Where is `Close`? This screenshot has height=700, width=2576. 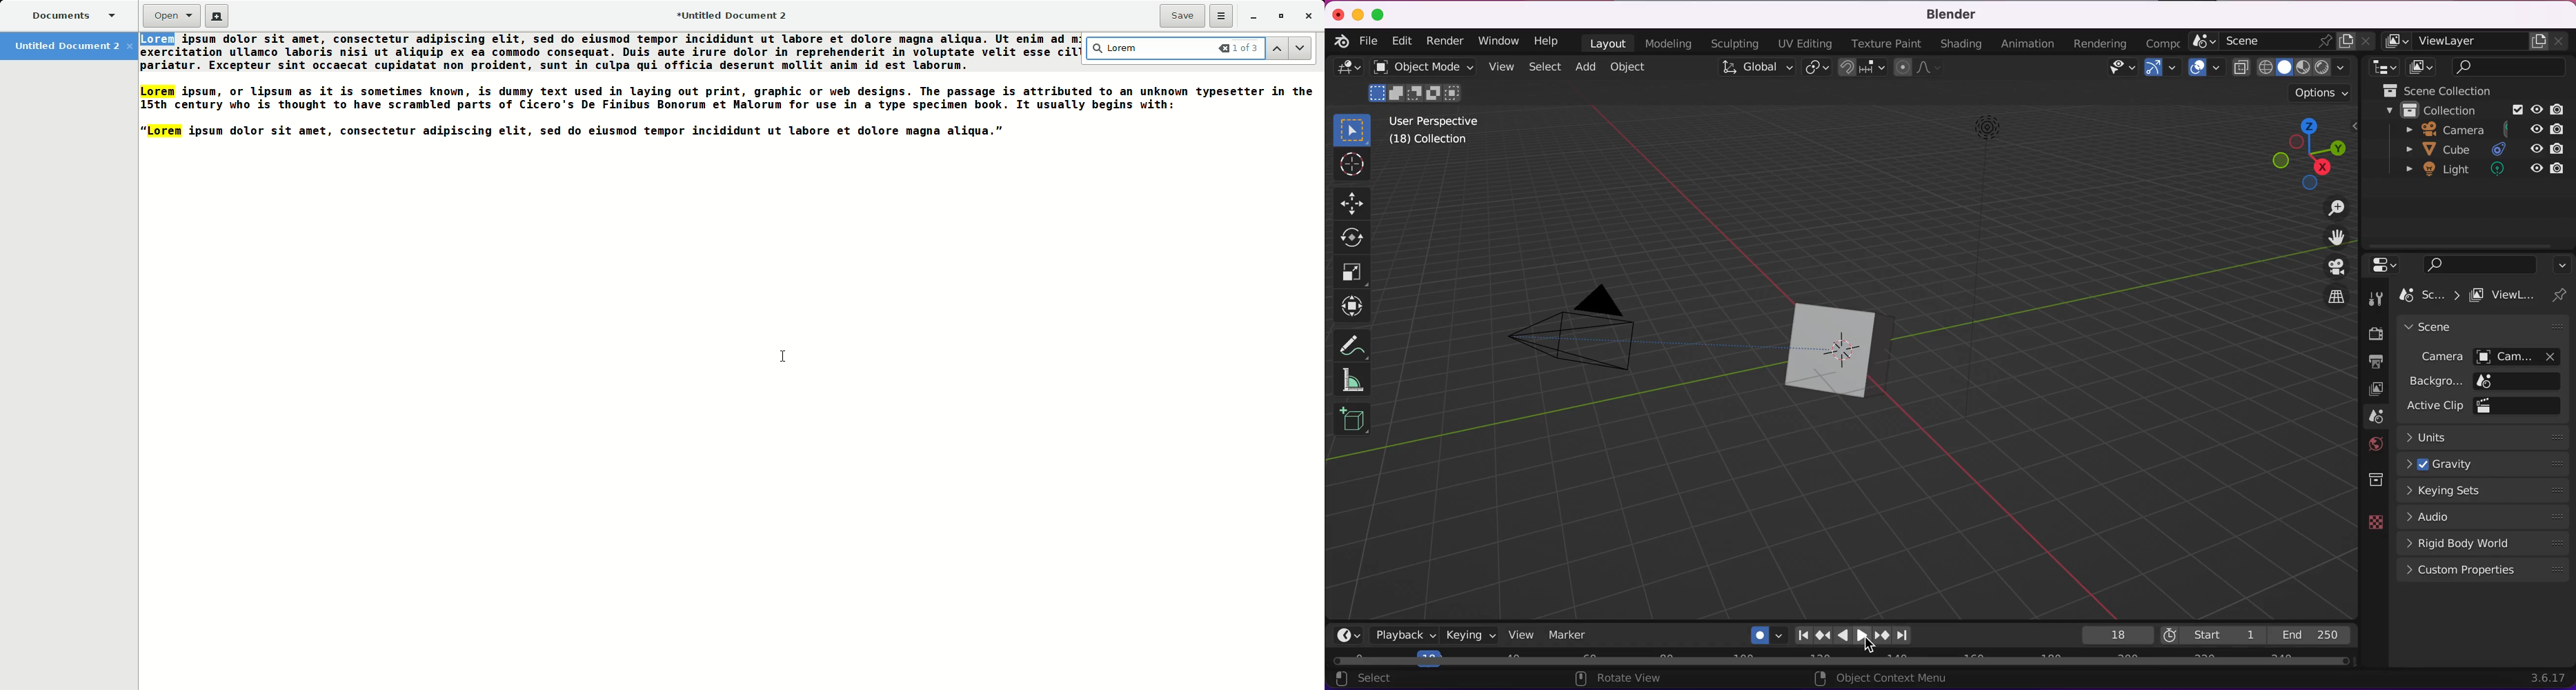 Close is located at coordinates (1310, 17).